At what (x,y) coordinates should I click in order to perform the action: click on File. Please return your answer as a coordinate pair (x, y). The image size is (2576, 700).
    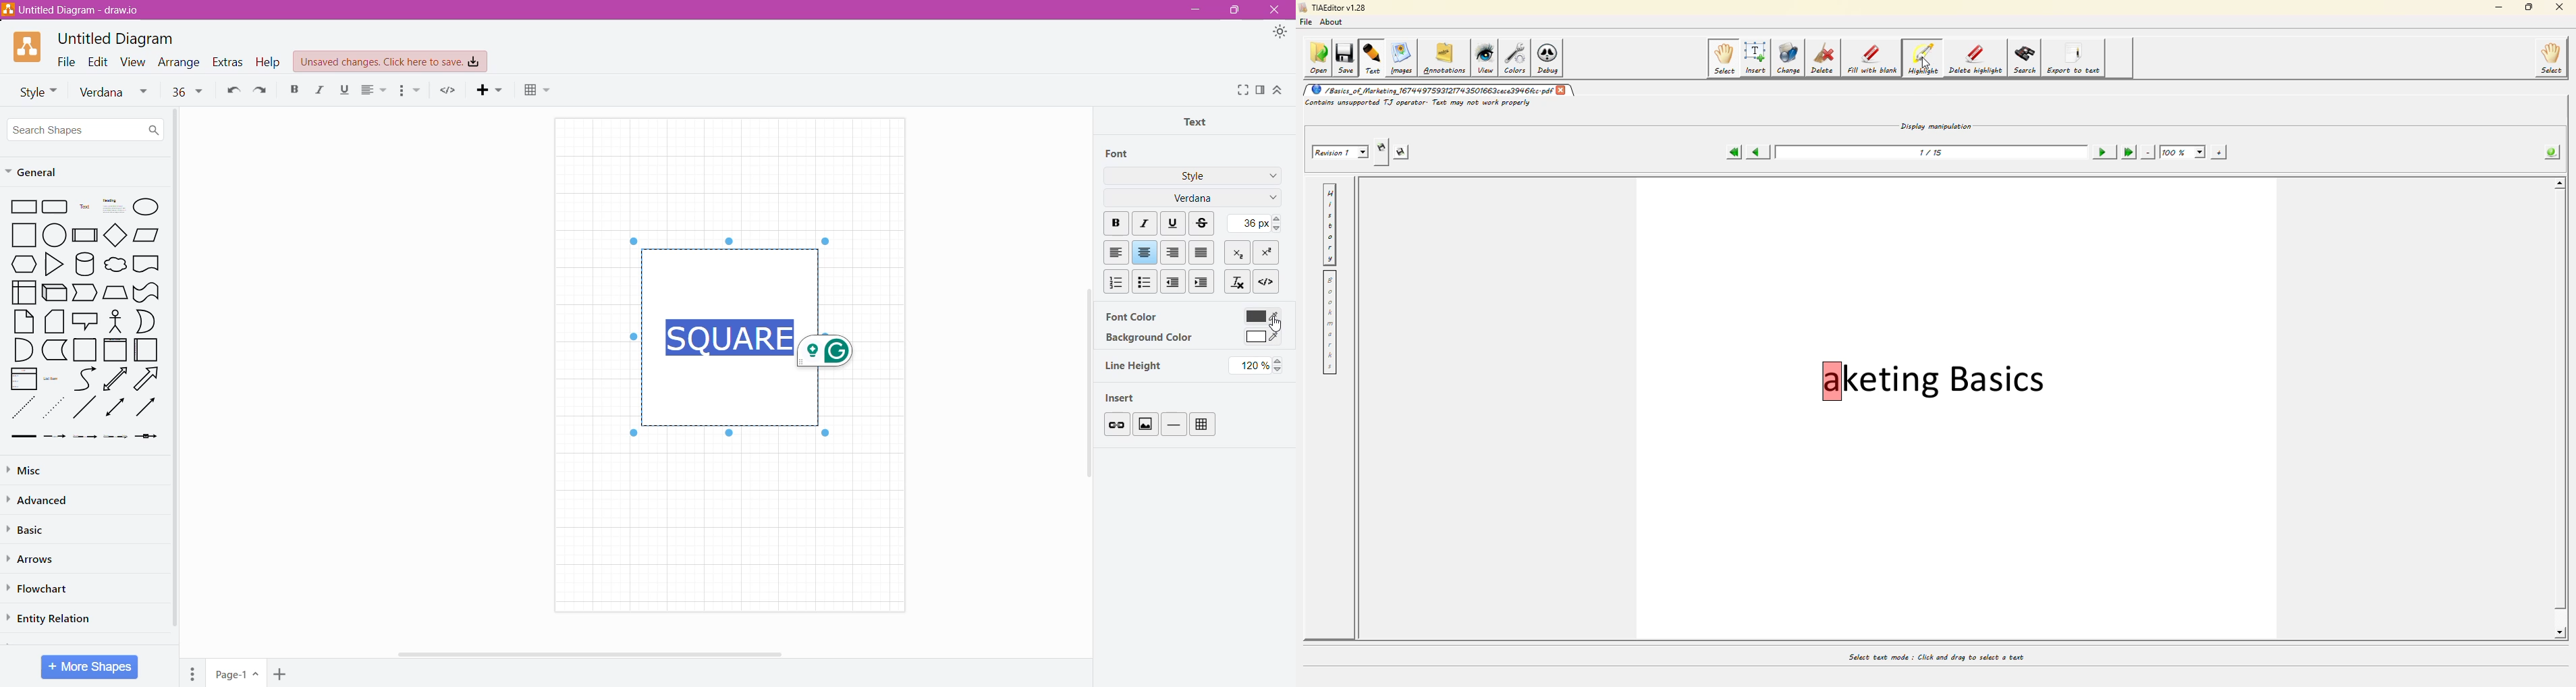
    Looking at the image, I should click on (66, 61).